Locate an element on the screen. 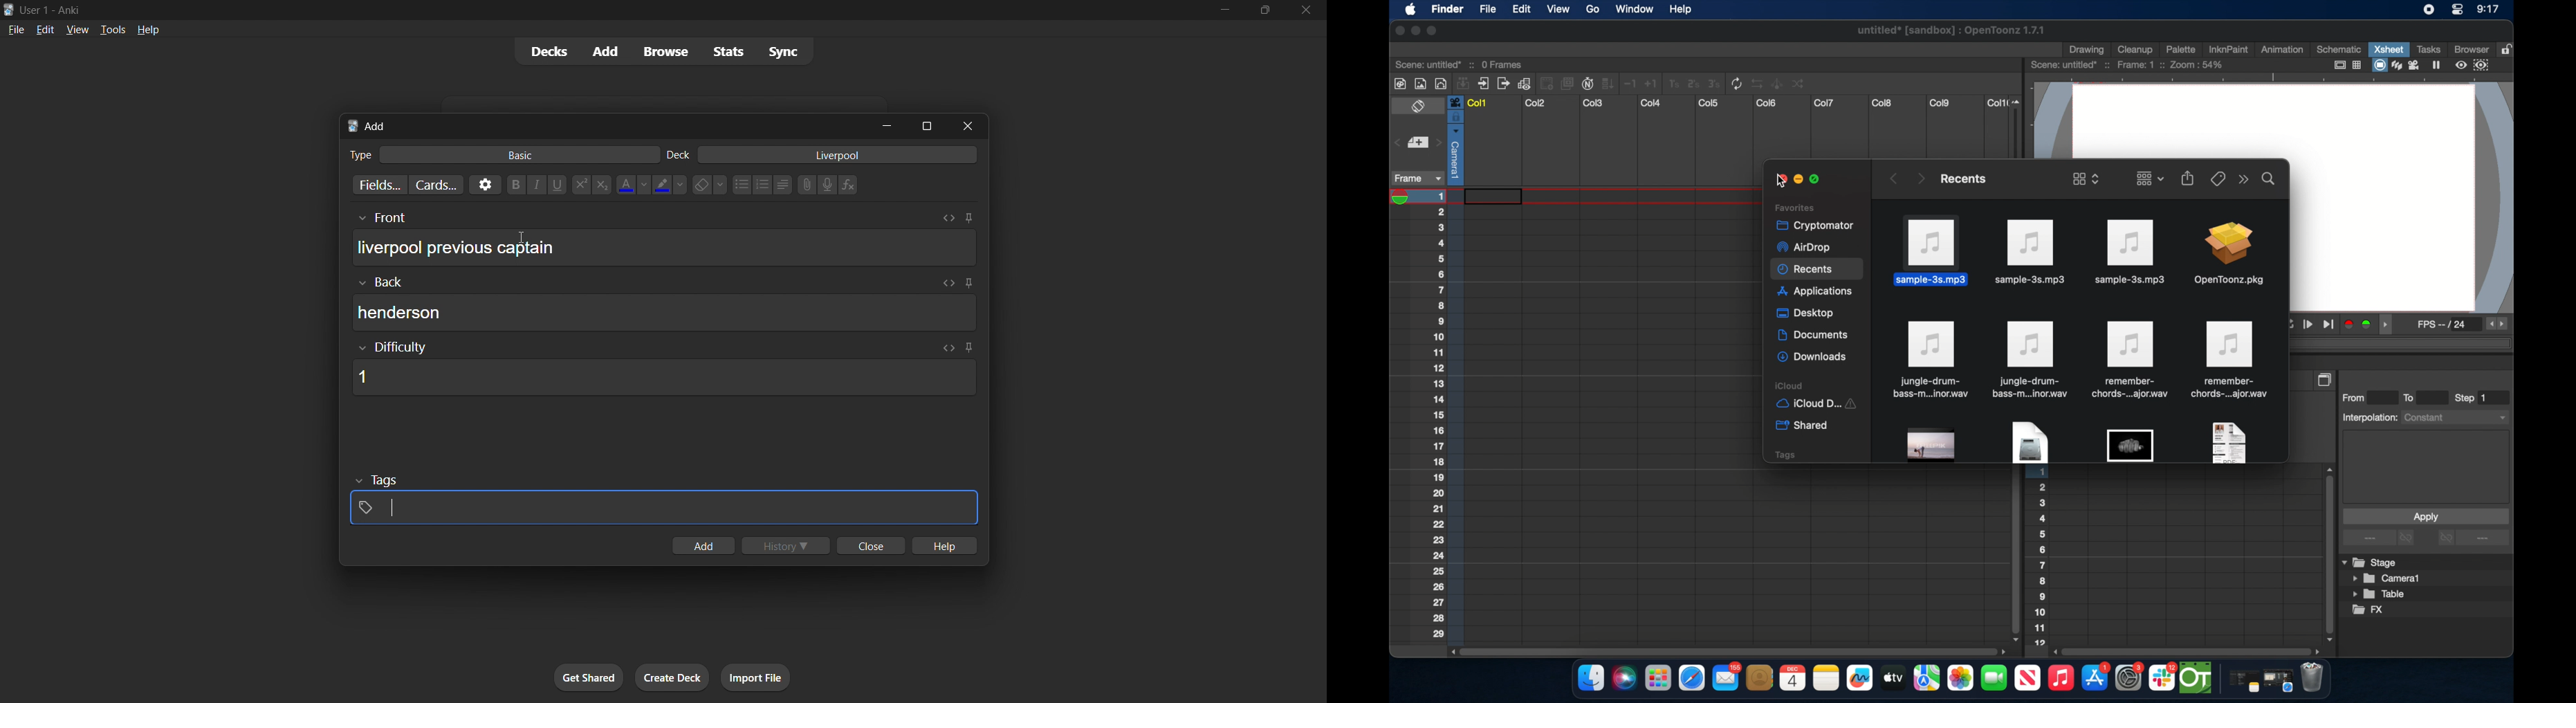 Image resolution: width=2576 pixels, height=728 pixels. subscript is located at coordinates (600, 184).